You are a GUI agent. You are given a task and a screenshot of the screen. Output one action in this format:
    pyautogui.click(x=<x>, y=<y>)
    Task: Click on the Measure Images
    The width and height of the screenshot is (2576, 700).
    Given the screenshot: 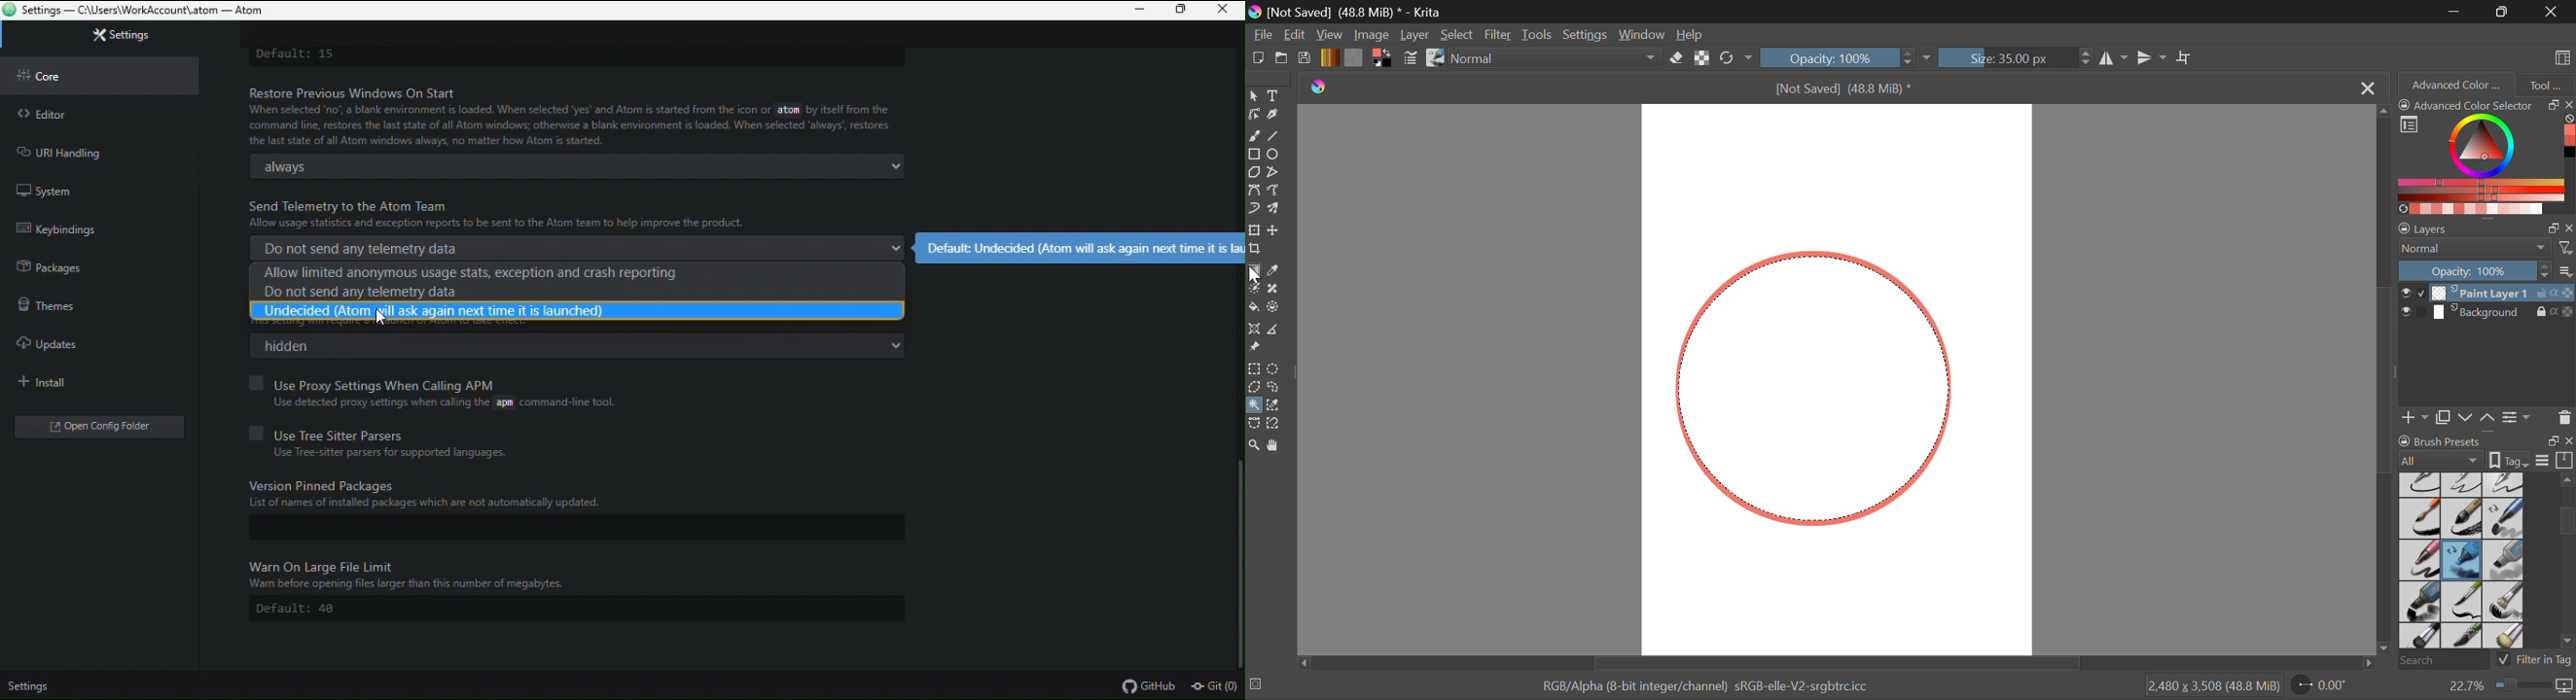 What is the action you would take?
    pyautogui.click(x=1275, y=331)
    